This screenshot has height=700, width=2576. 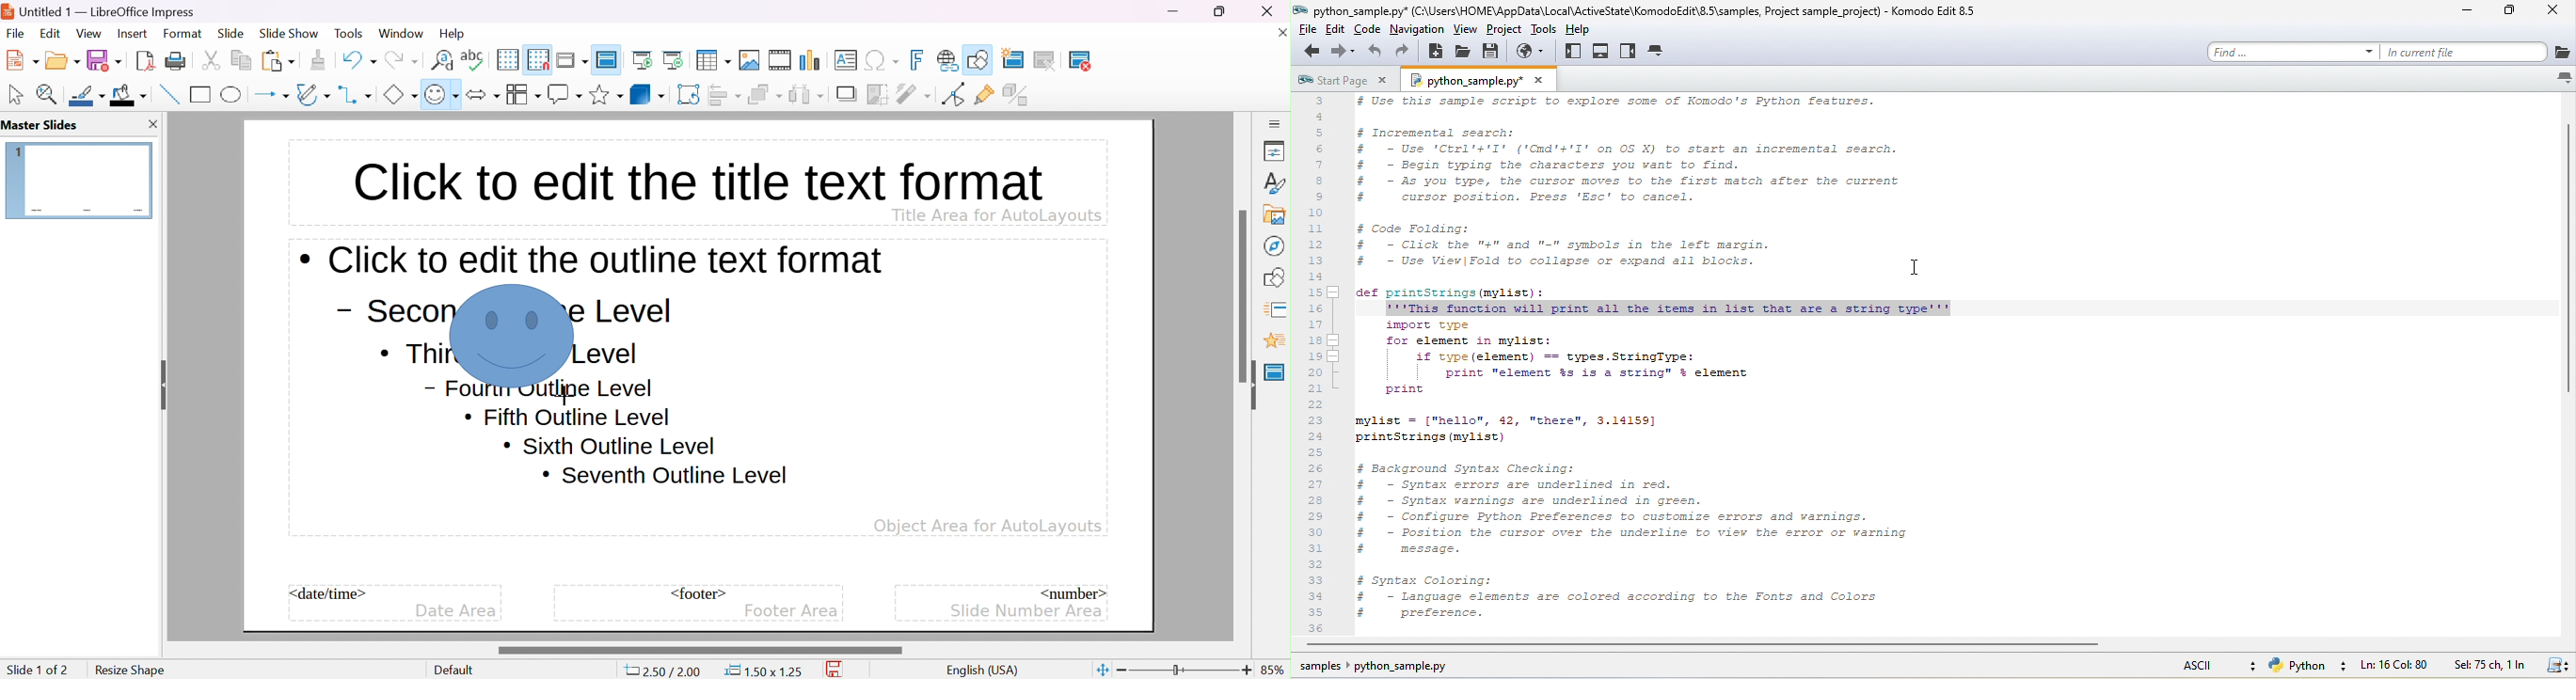 What do you see at coordinates (879, 94) in the screenshot?
I see `crop image` at bounding box center [879, 94].